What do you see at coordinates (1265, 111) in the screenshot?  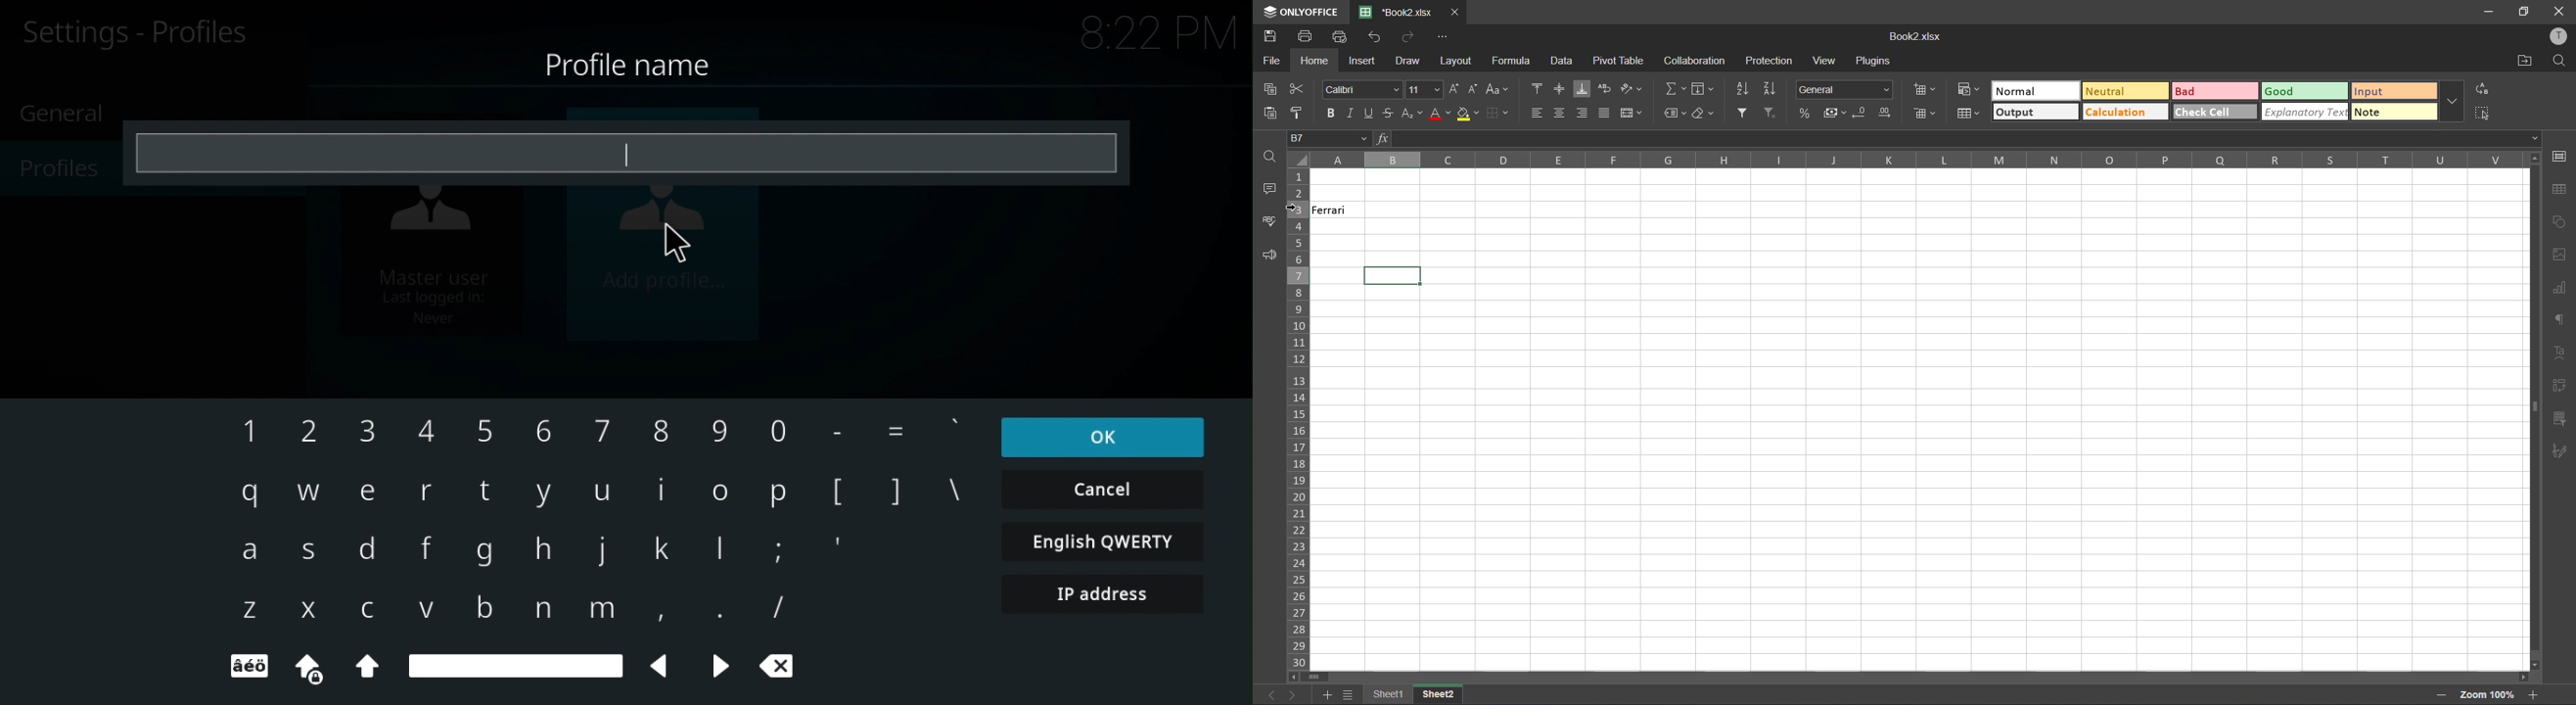 I see `paste` at bounding box center [1265, 111].